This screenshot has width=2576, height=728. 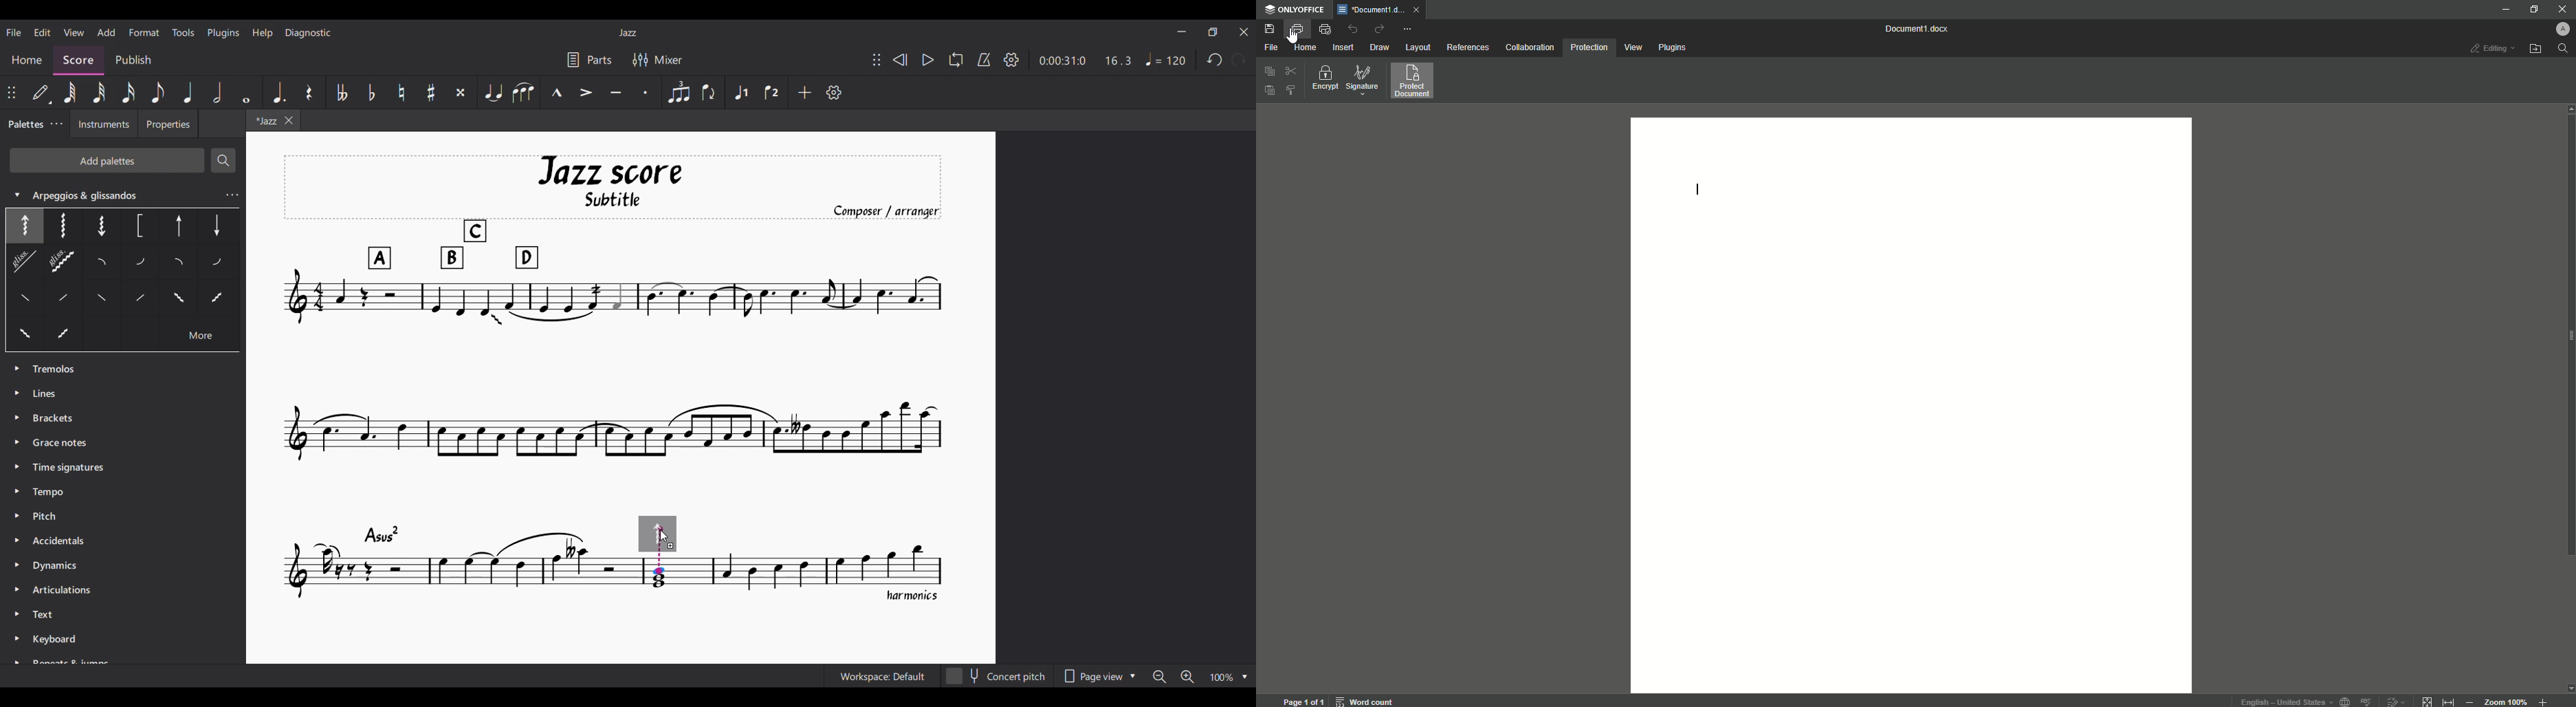 I want to click on , so click(x=24, y=297).